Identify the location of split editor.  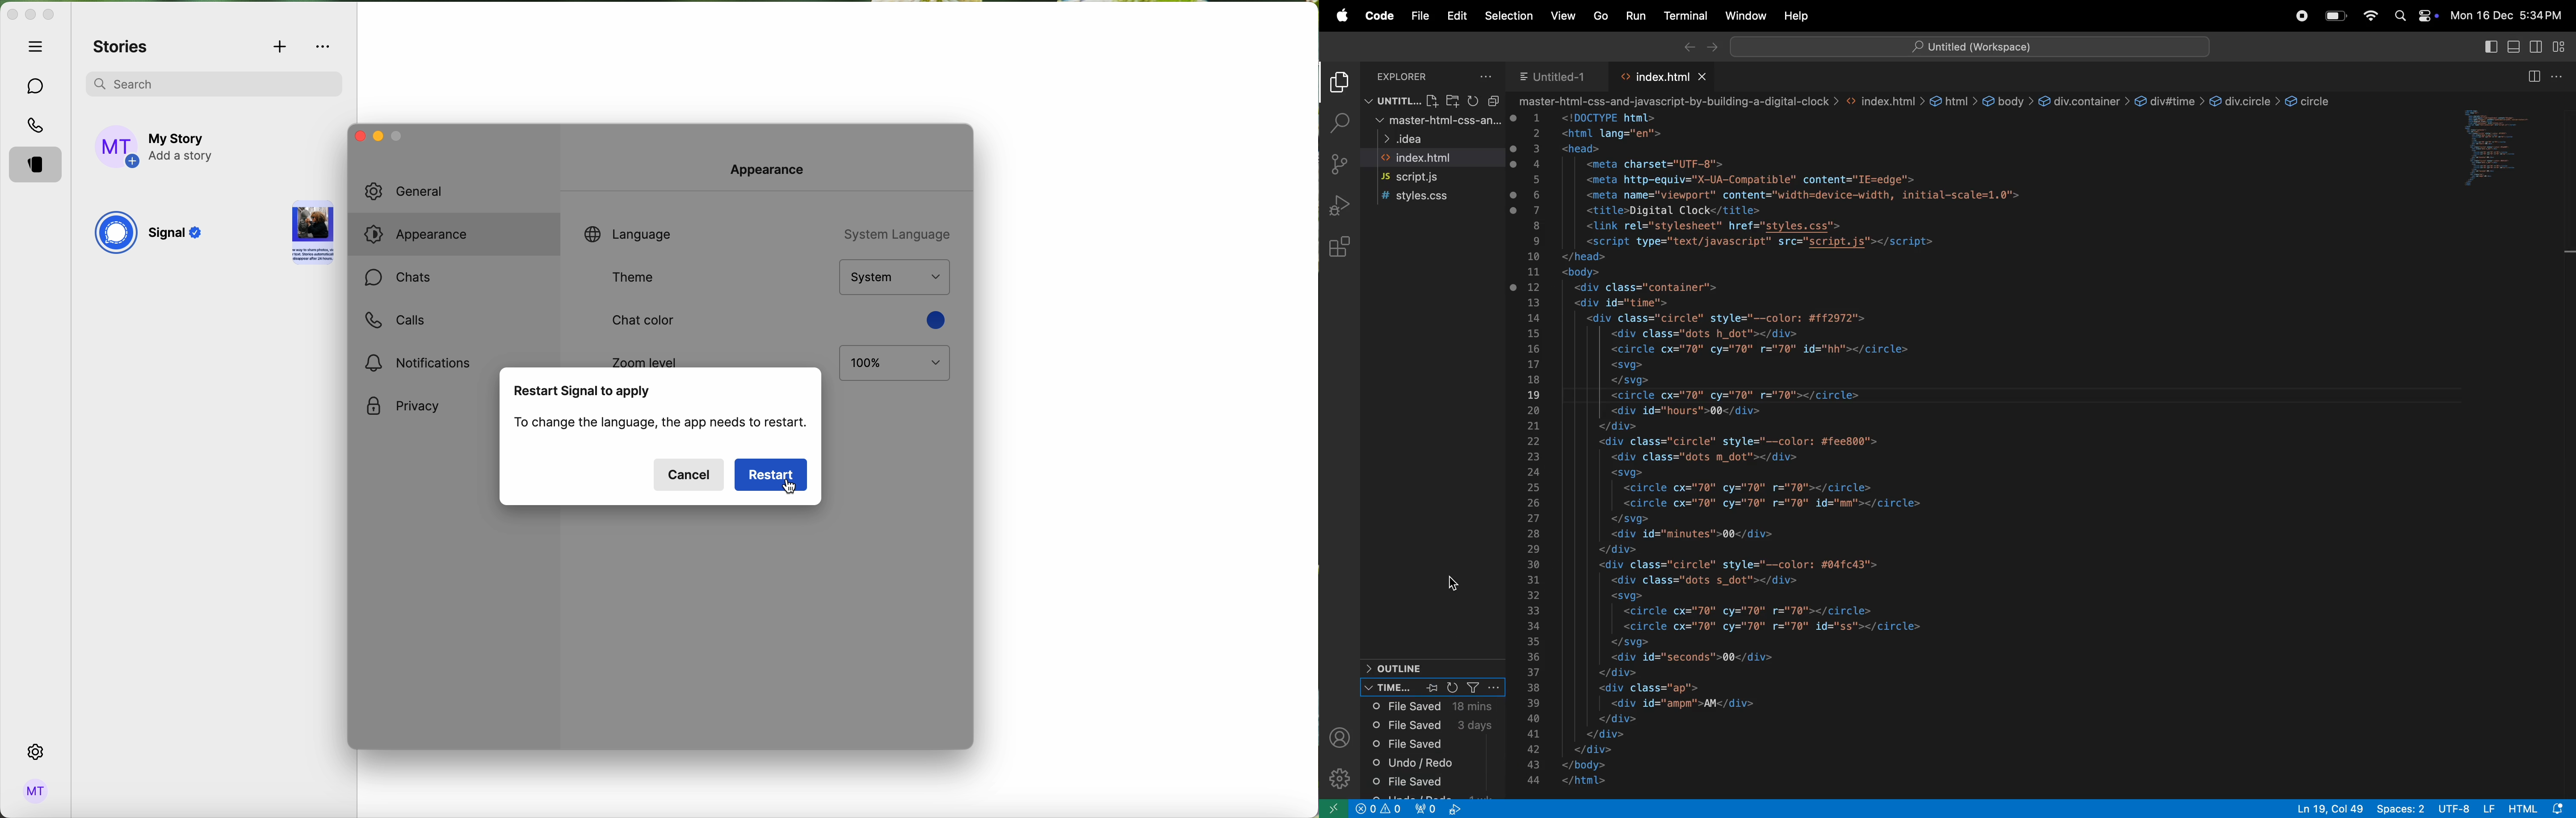
(2537, 77).